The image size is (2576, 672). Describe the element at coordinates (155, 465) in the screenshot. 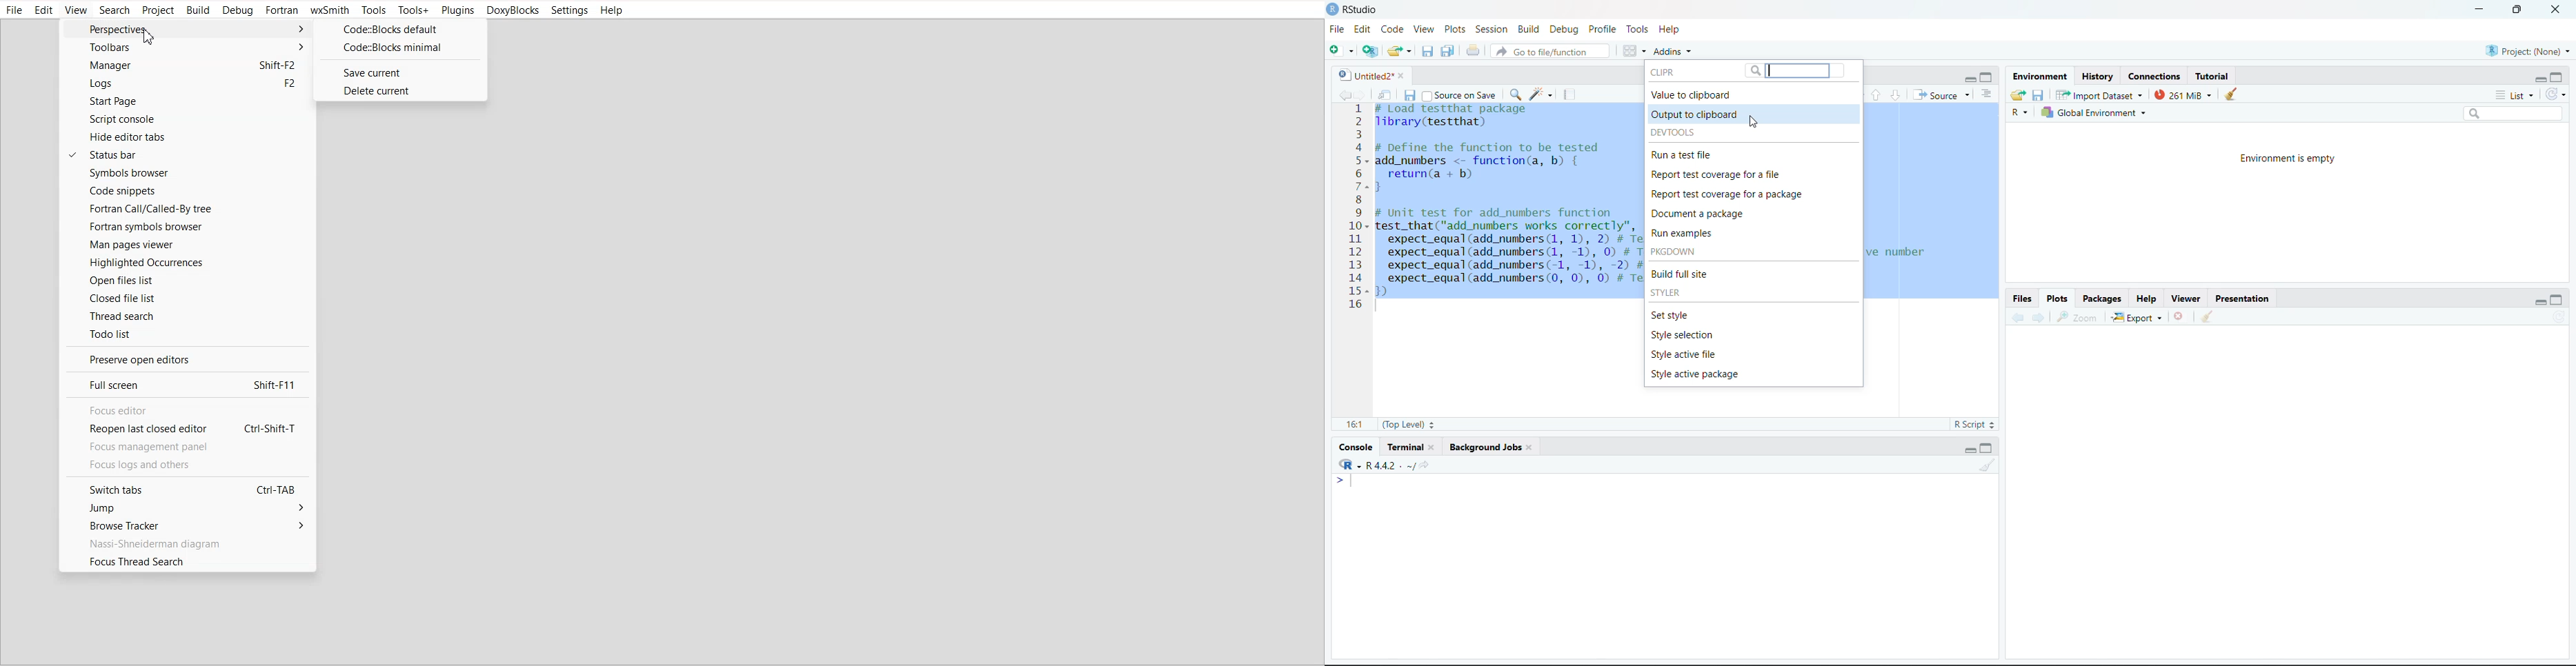

I see `focus logs and others` at that location.